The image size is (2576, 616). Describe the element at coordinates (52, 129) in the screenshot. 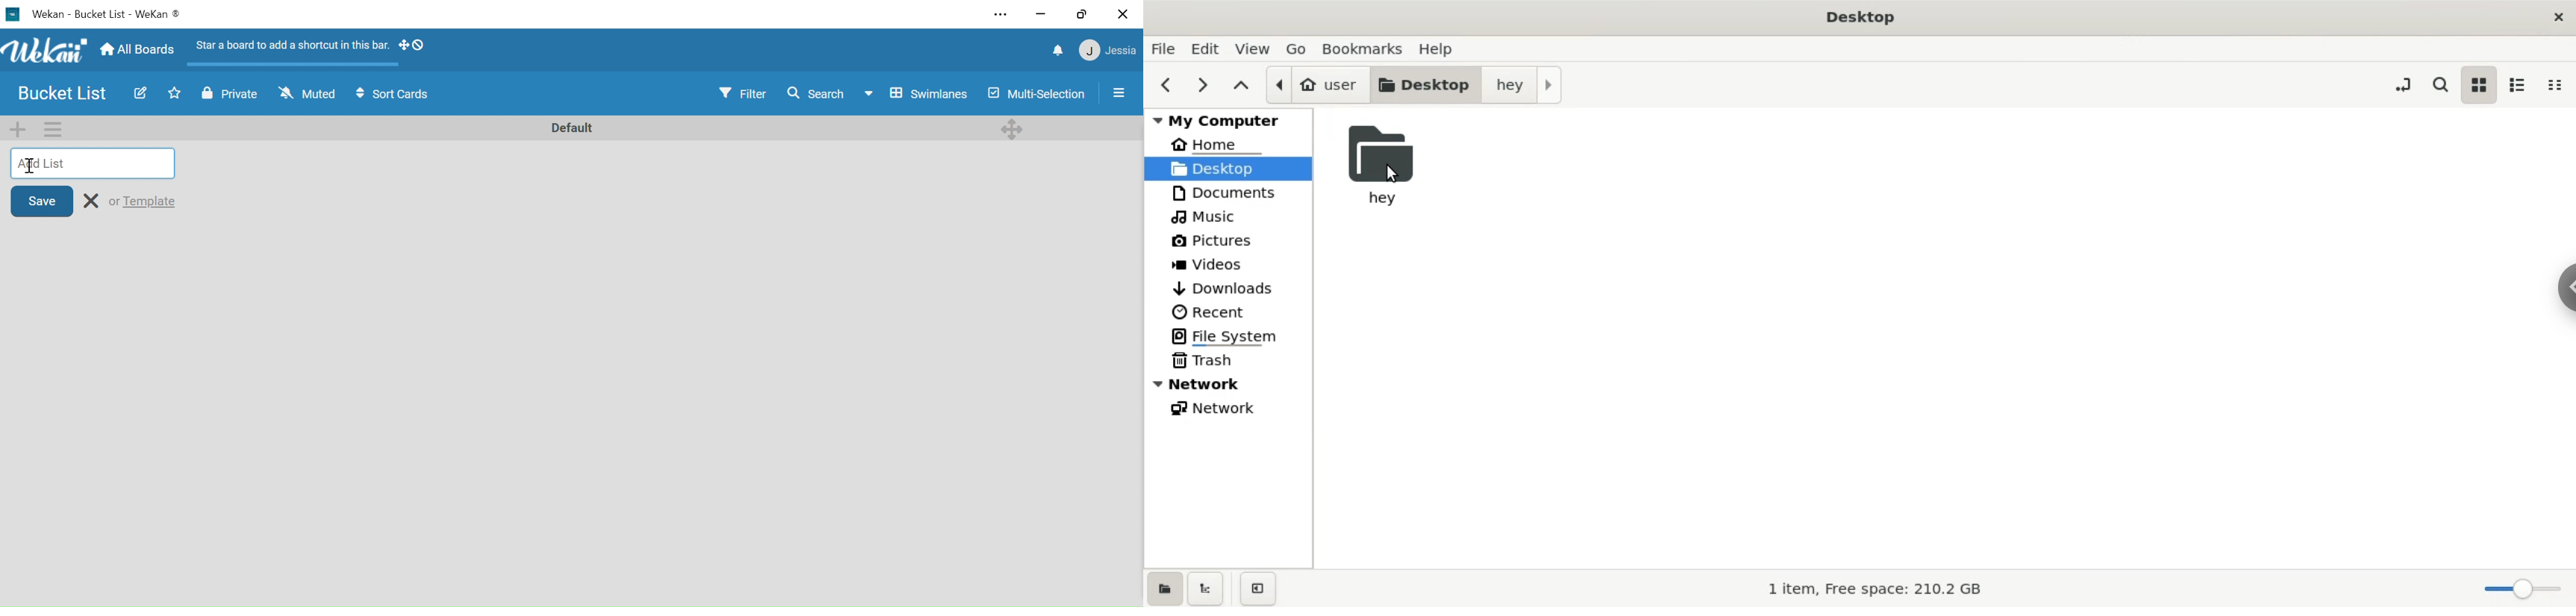

I see `Swimlane Actions` at that location.